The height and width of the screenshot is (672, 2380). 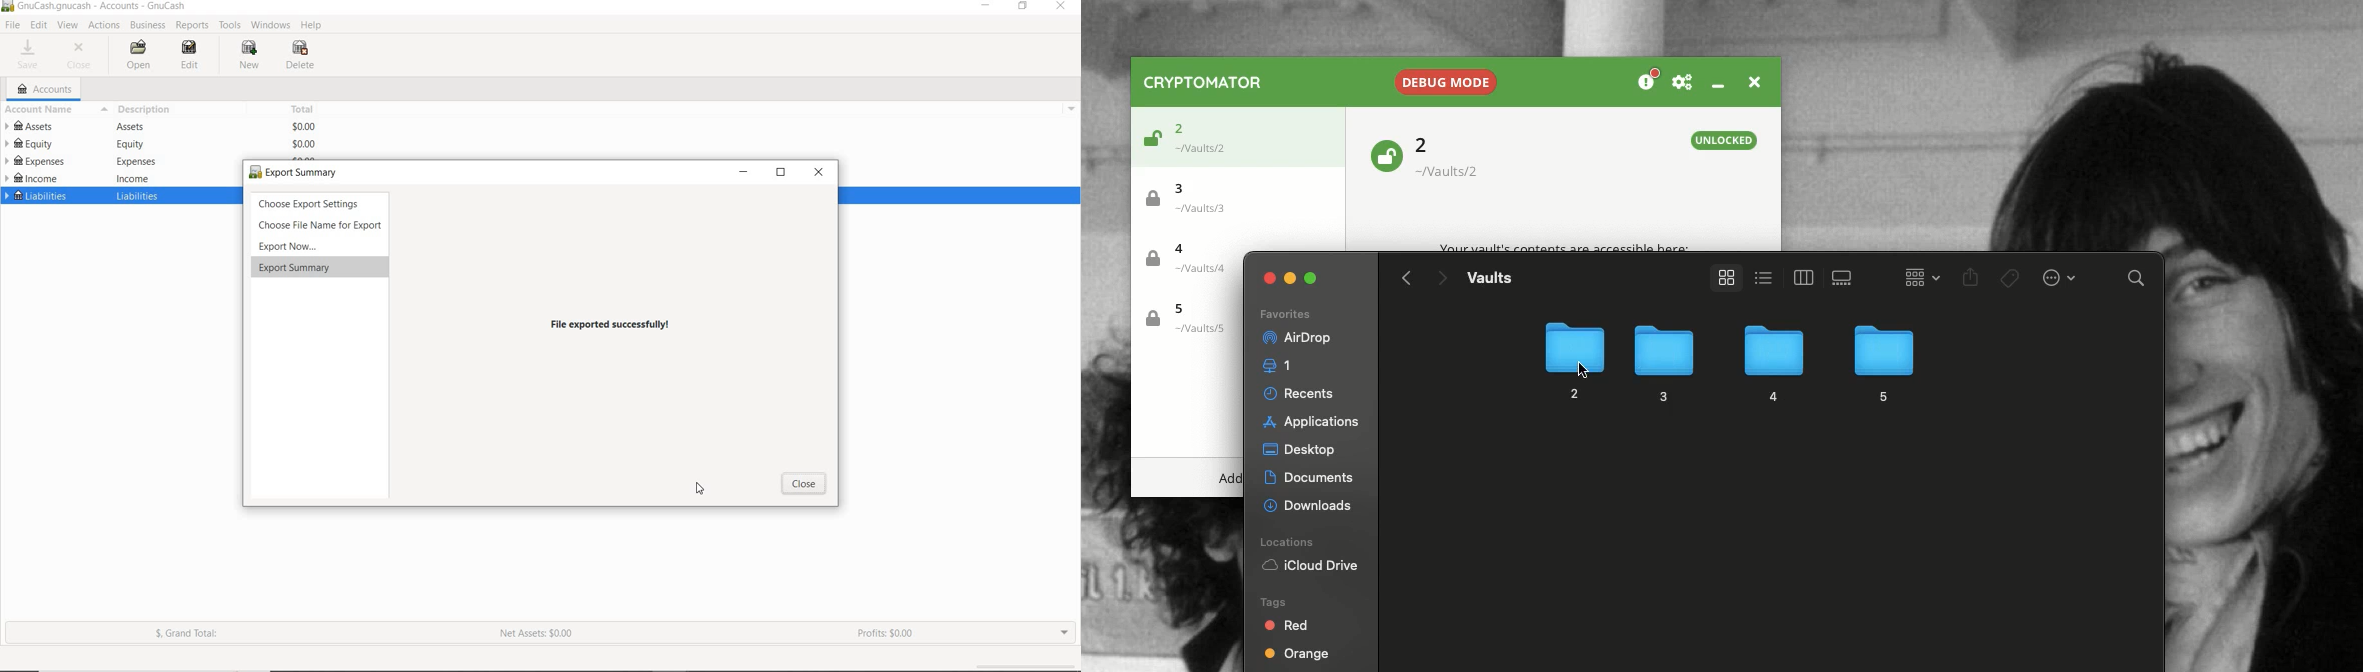 What do you see at coordinates (1310, 567) in the screenshot?
I see `iCloud Drive` at bounding box center [1310, 567].